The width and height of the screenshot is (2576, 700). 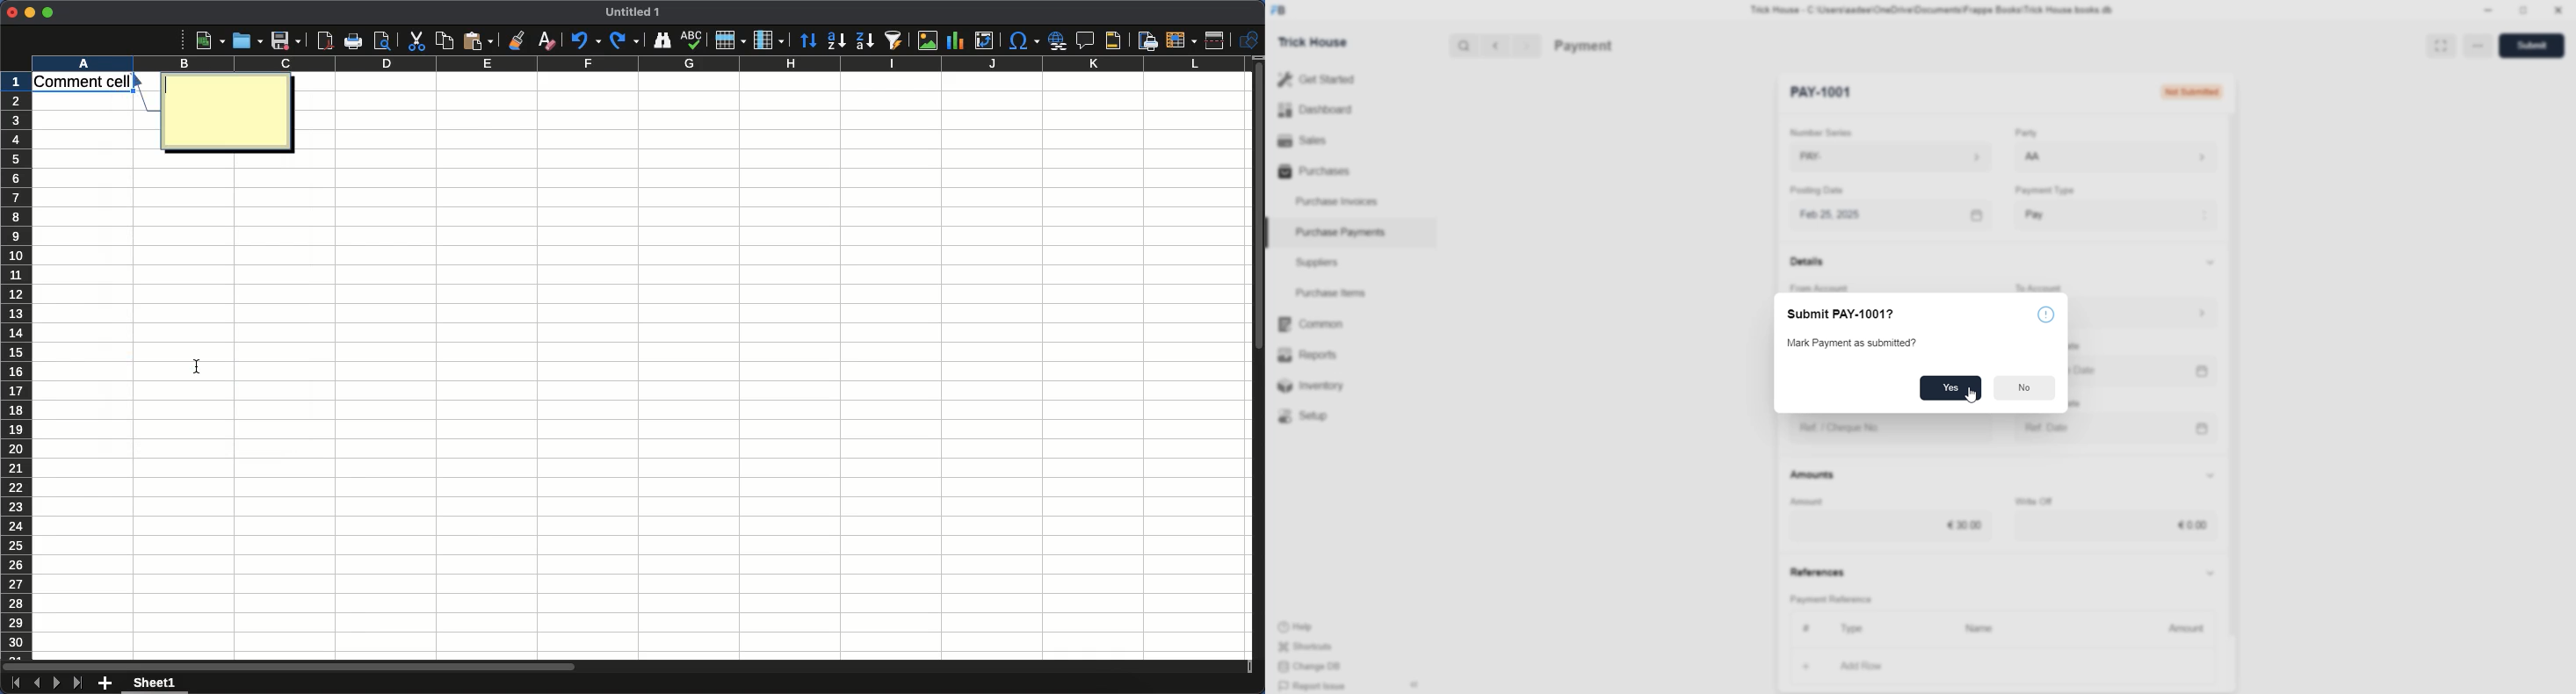 I want to click on Purchase Items, so click(x=1335, y=290).